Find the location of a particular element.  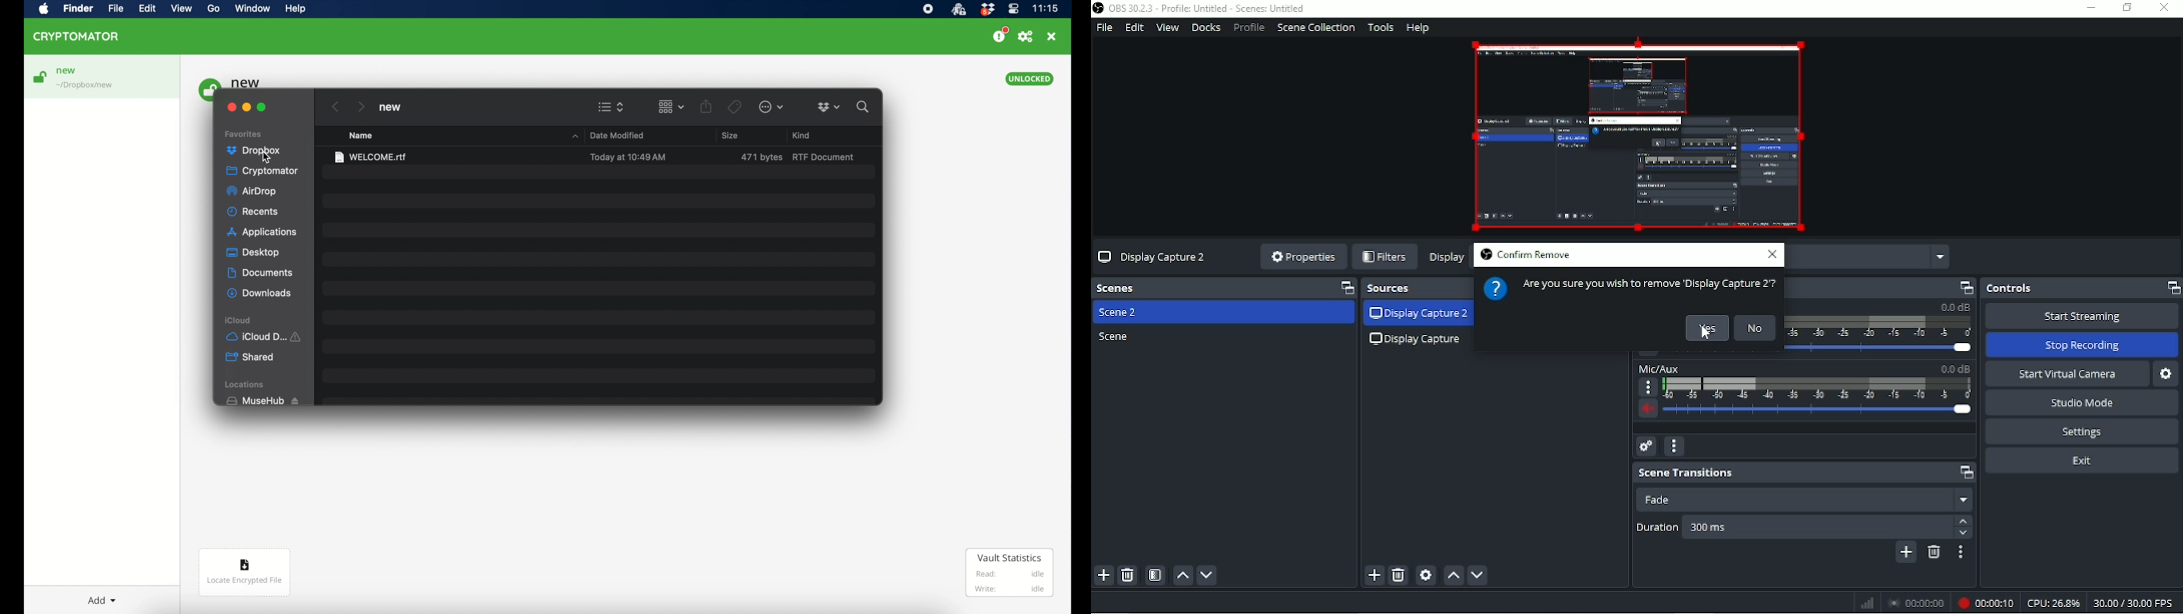

No is located at coordinates (1756, 328).